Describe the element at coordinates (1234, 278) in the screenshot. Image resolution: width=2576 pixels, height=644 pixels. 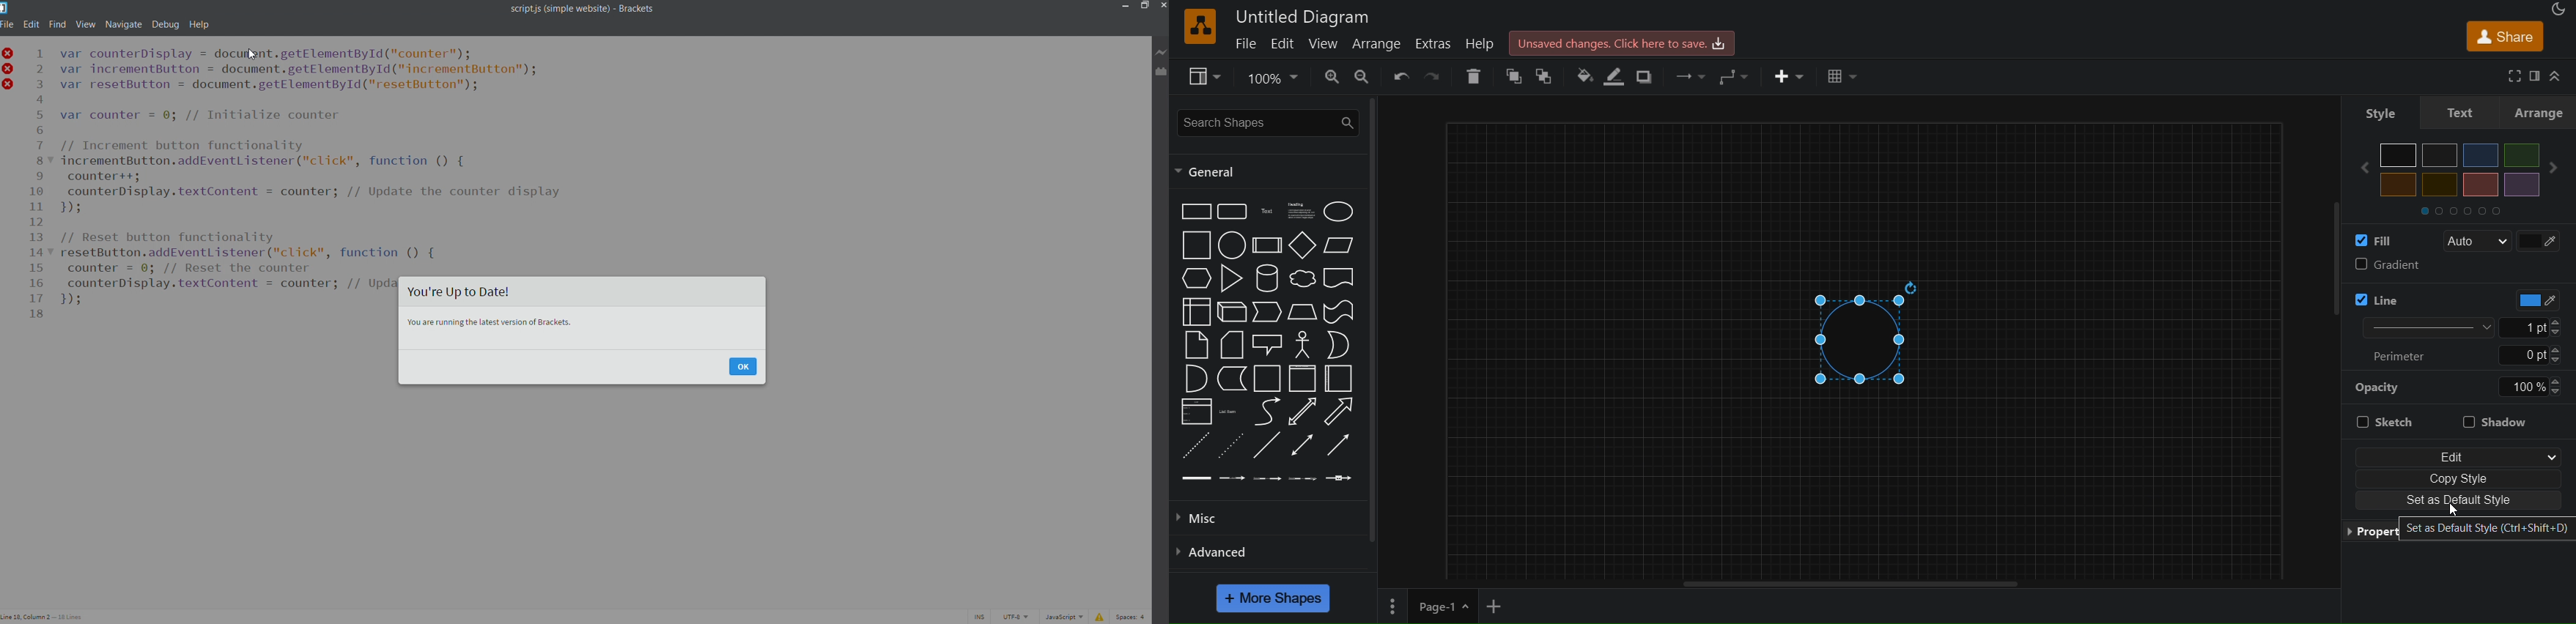
I see `triangle` at that location.